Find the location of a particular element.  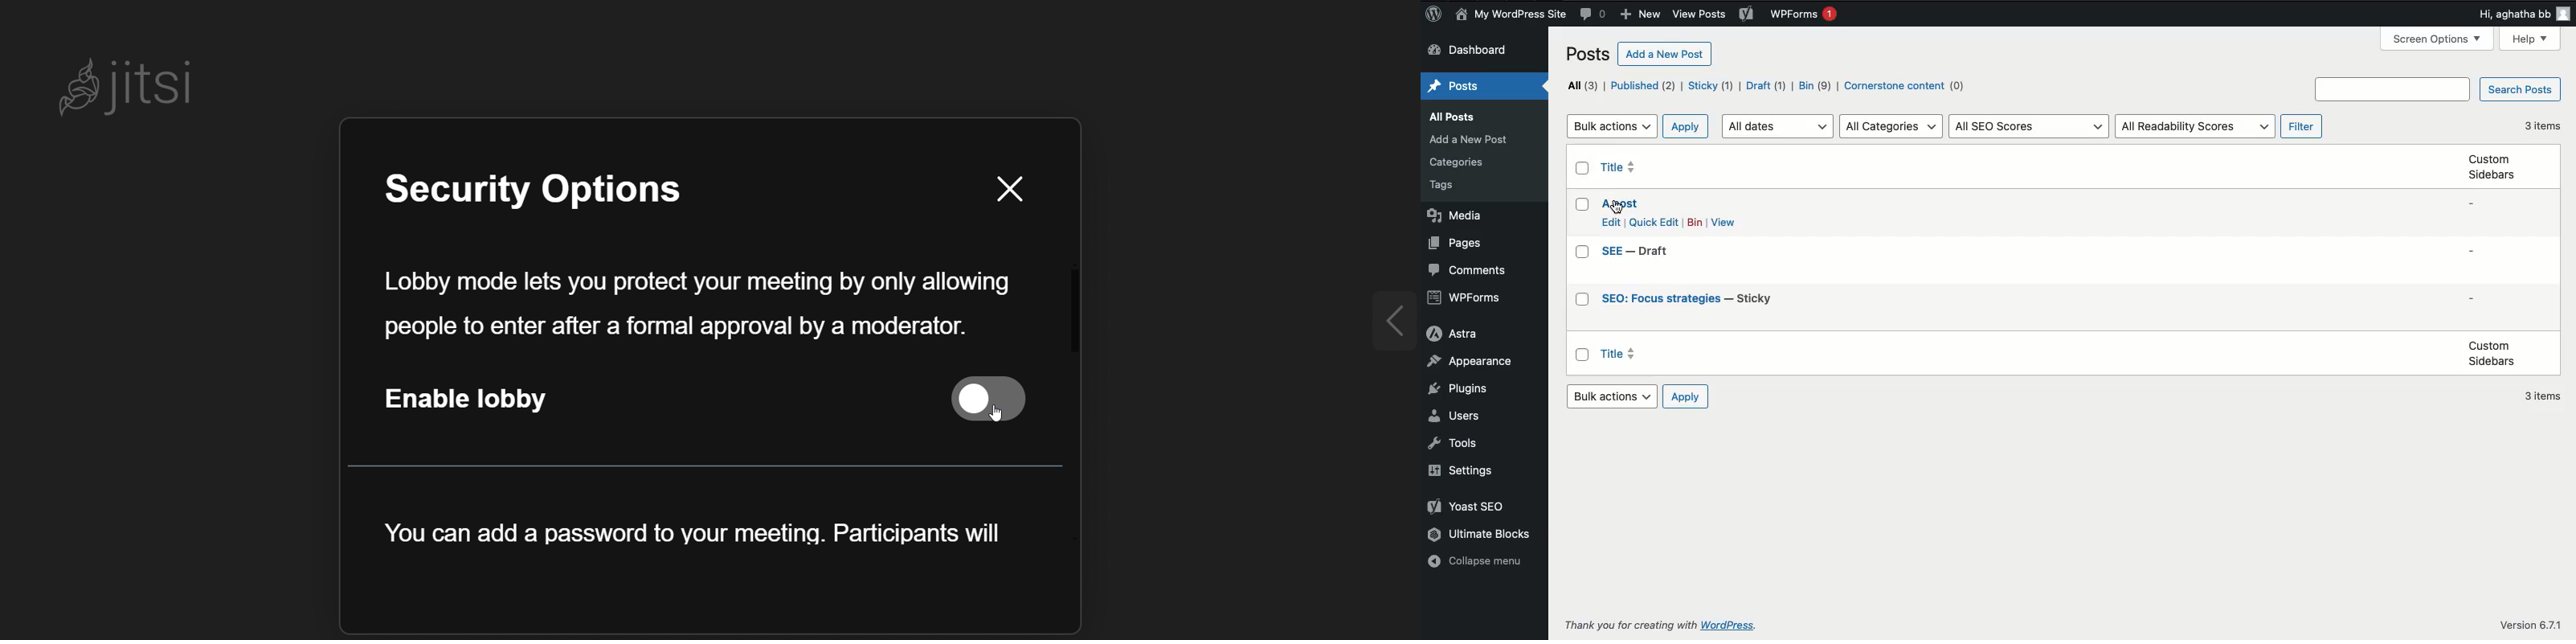

Filter is located at coordinates (2301, 125).